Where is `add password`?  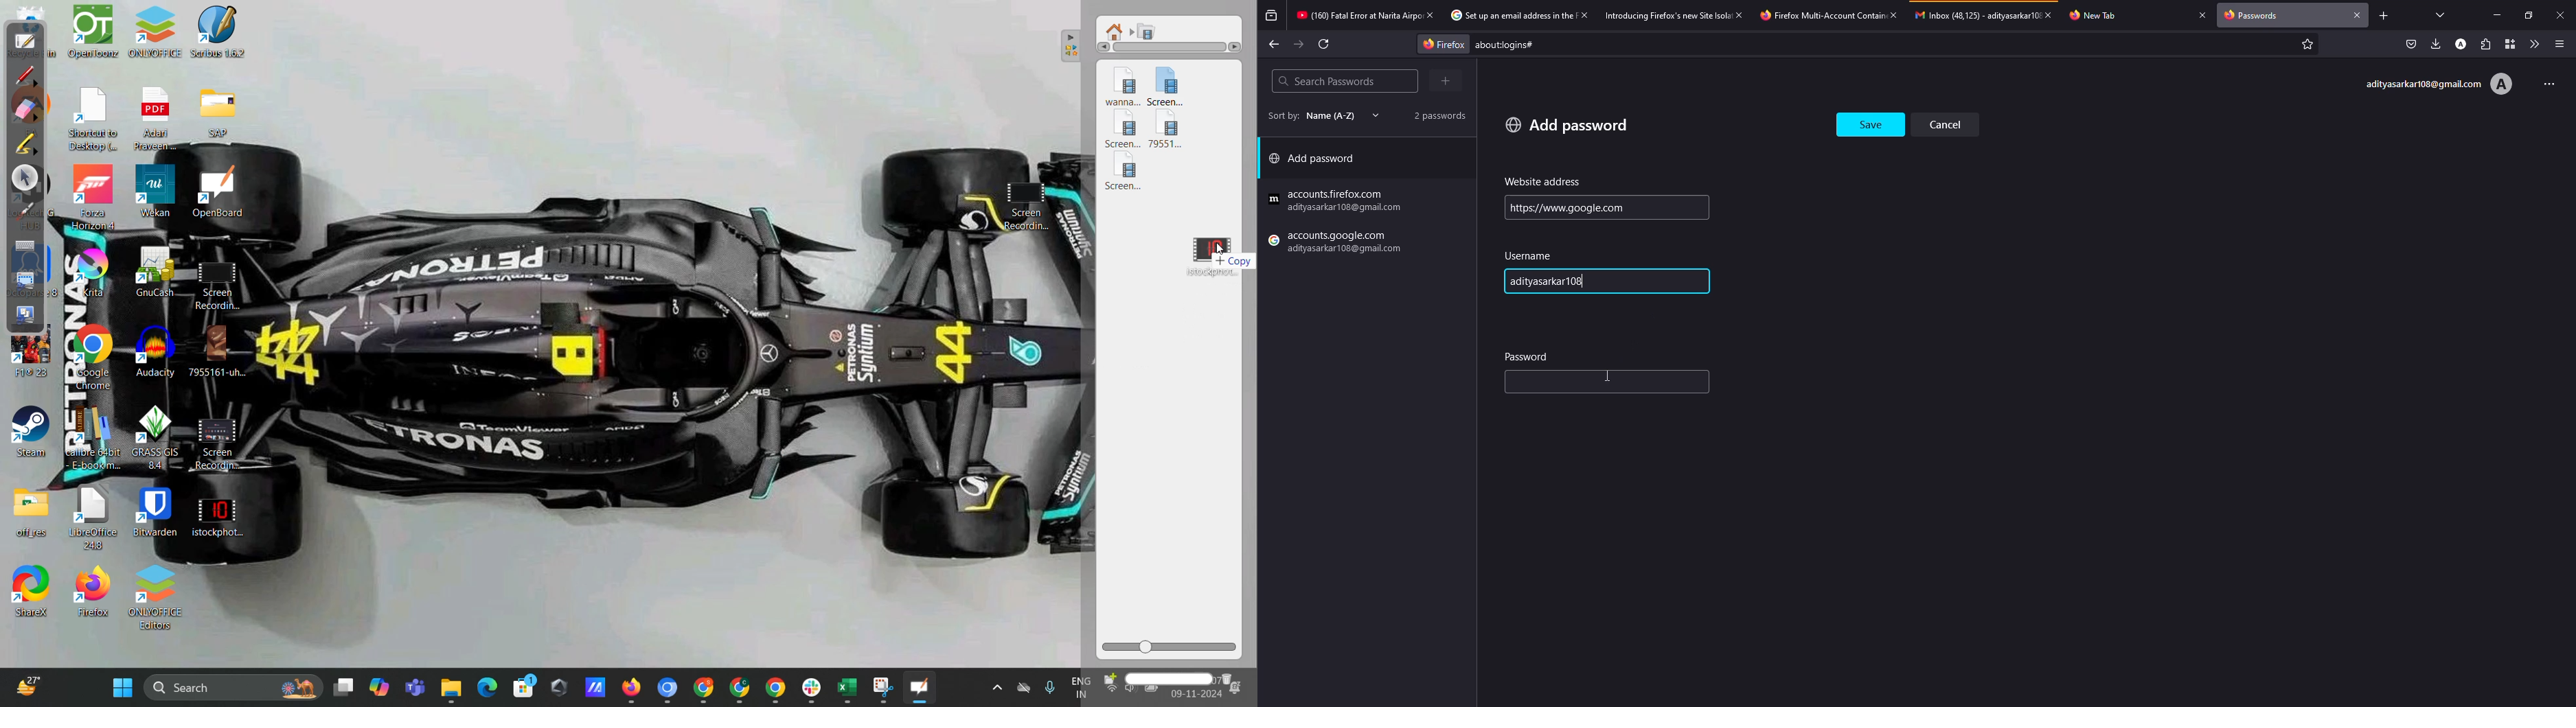
add password is located at coordinates (1317, 161).